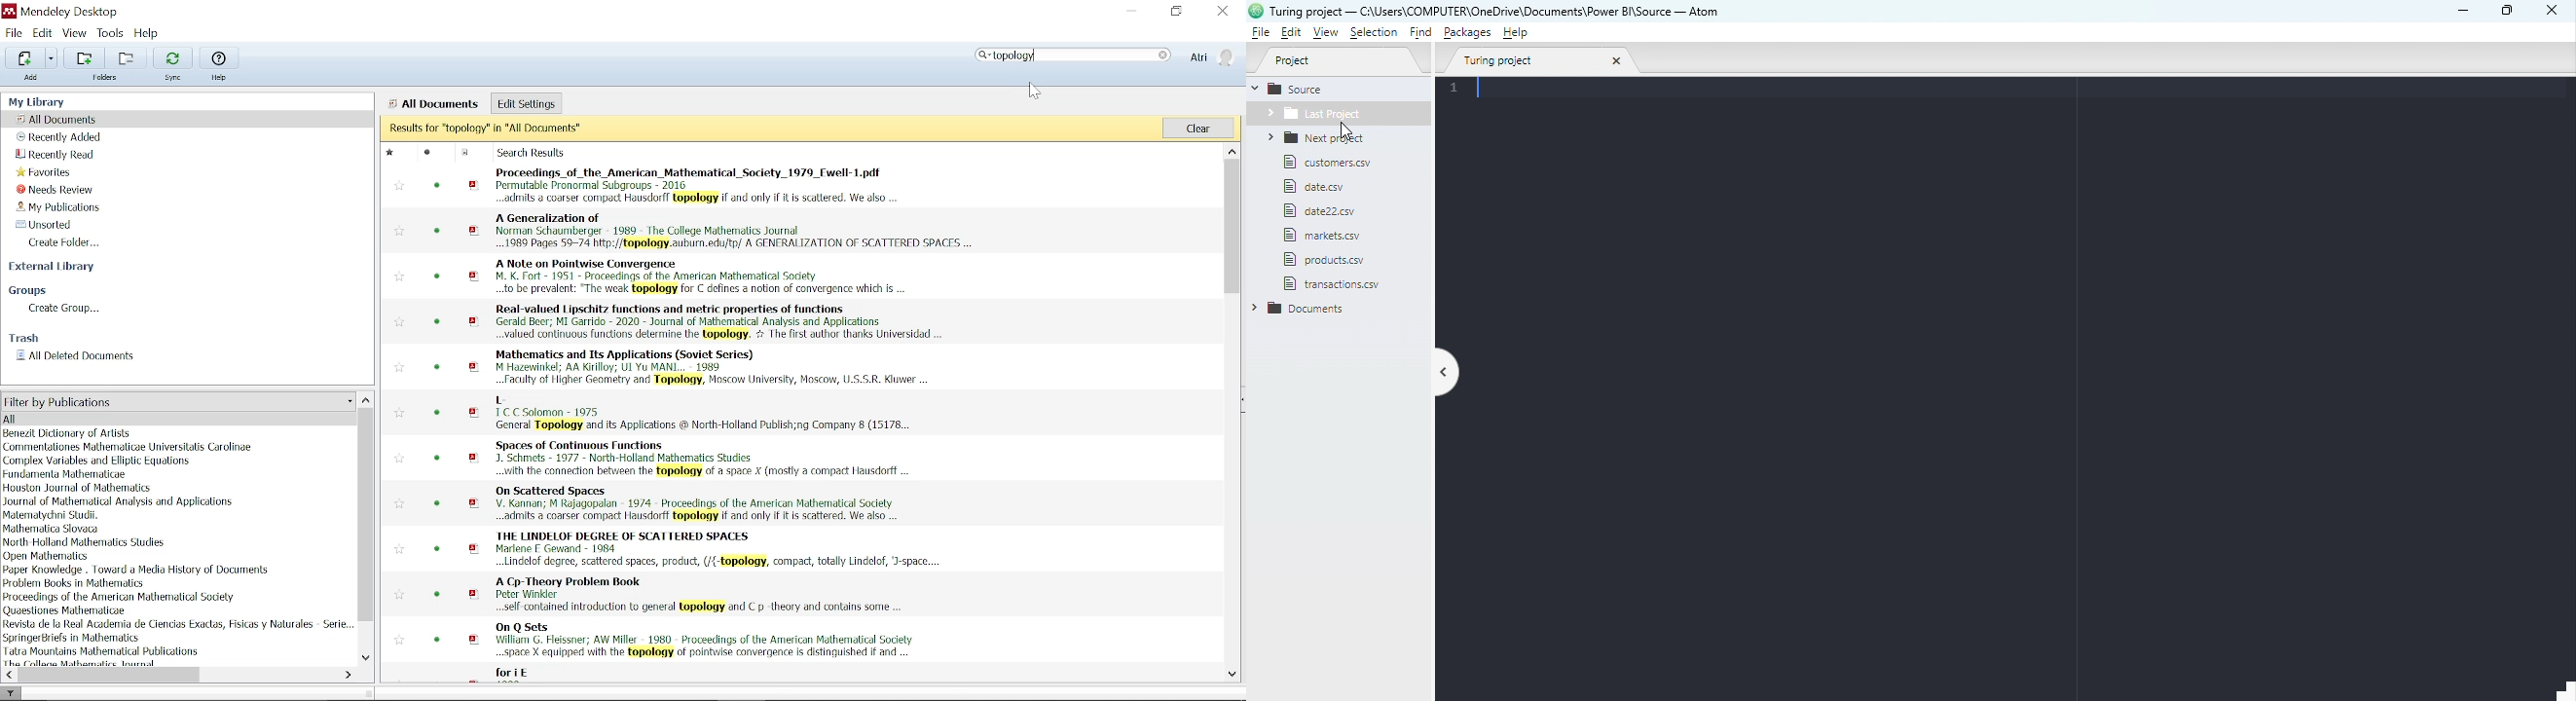 The height and width of the screenshot is (728, 2576). I want to click on Move right in filter by publications, so click(347, 675).